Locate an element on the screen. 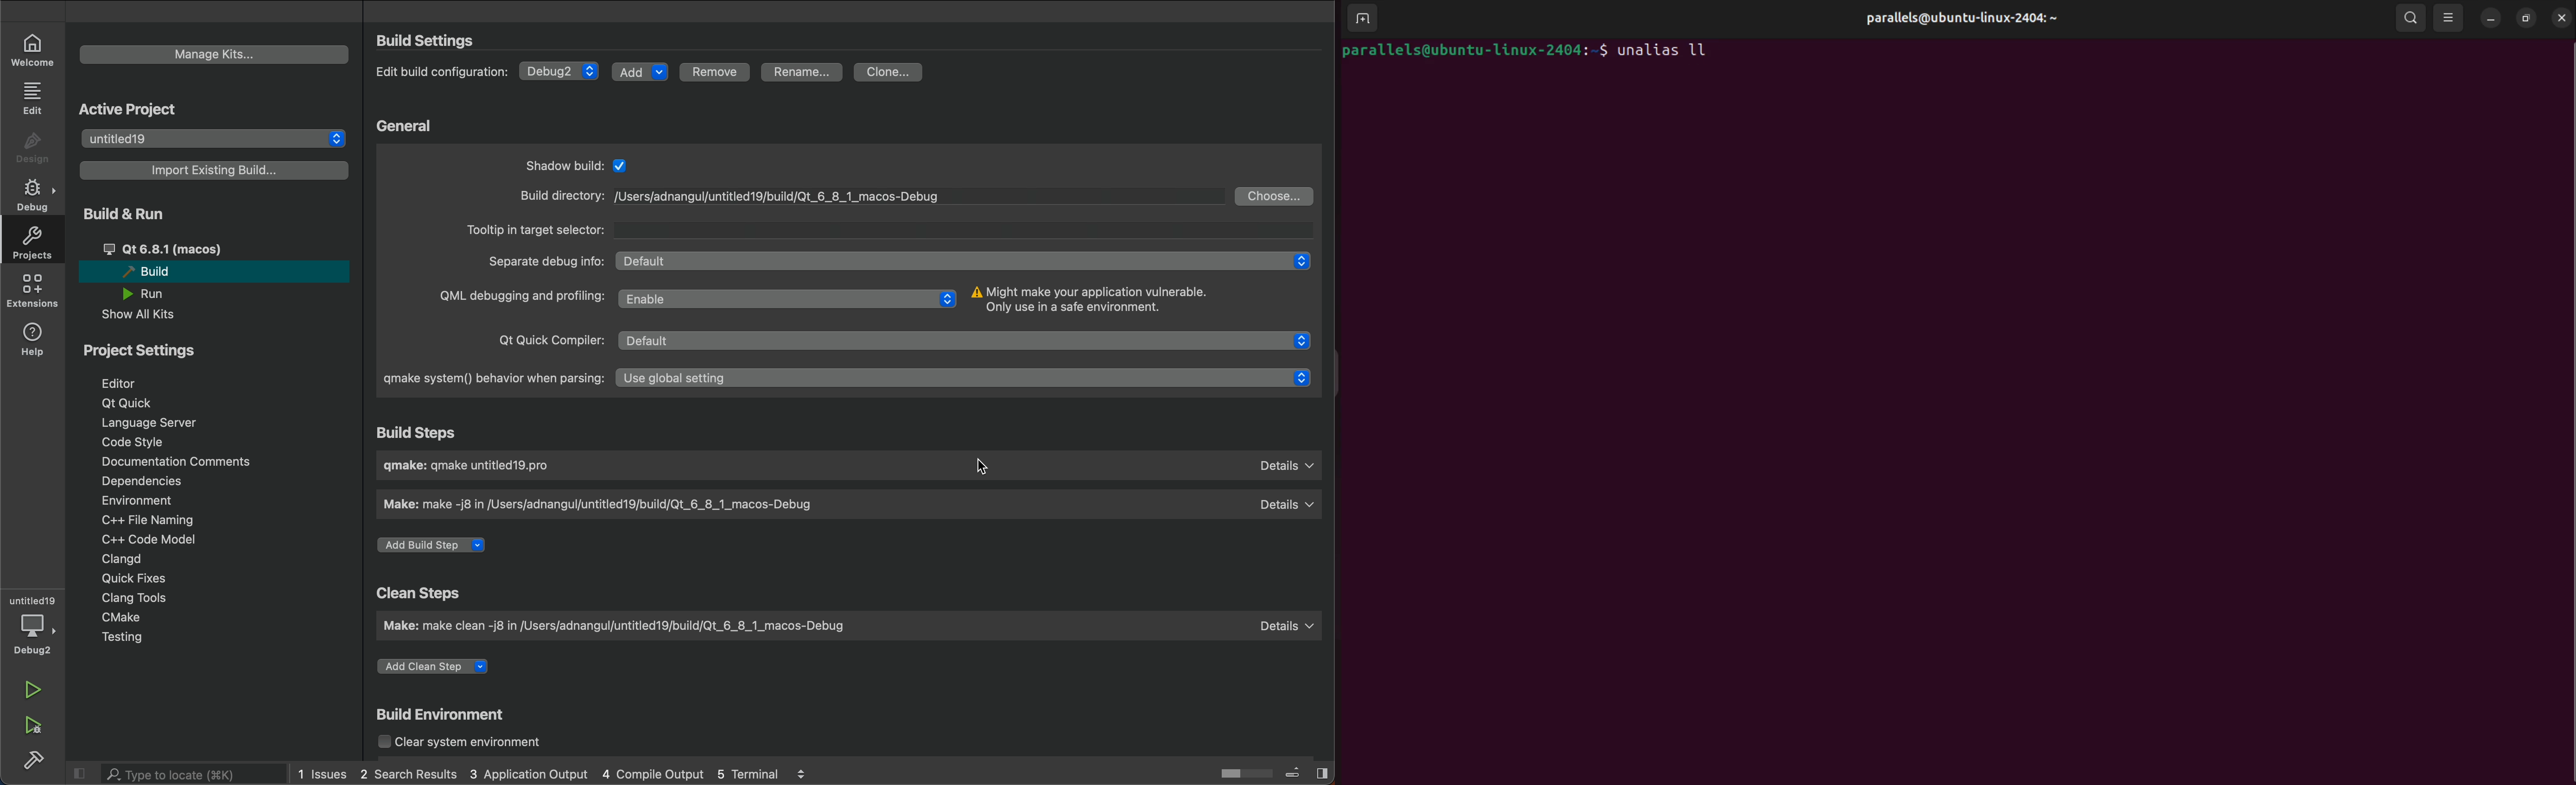 The height and width of the screenshot is (812, 2576). add clean step is located at coordinates (441, 670).